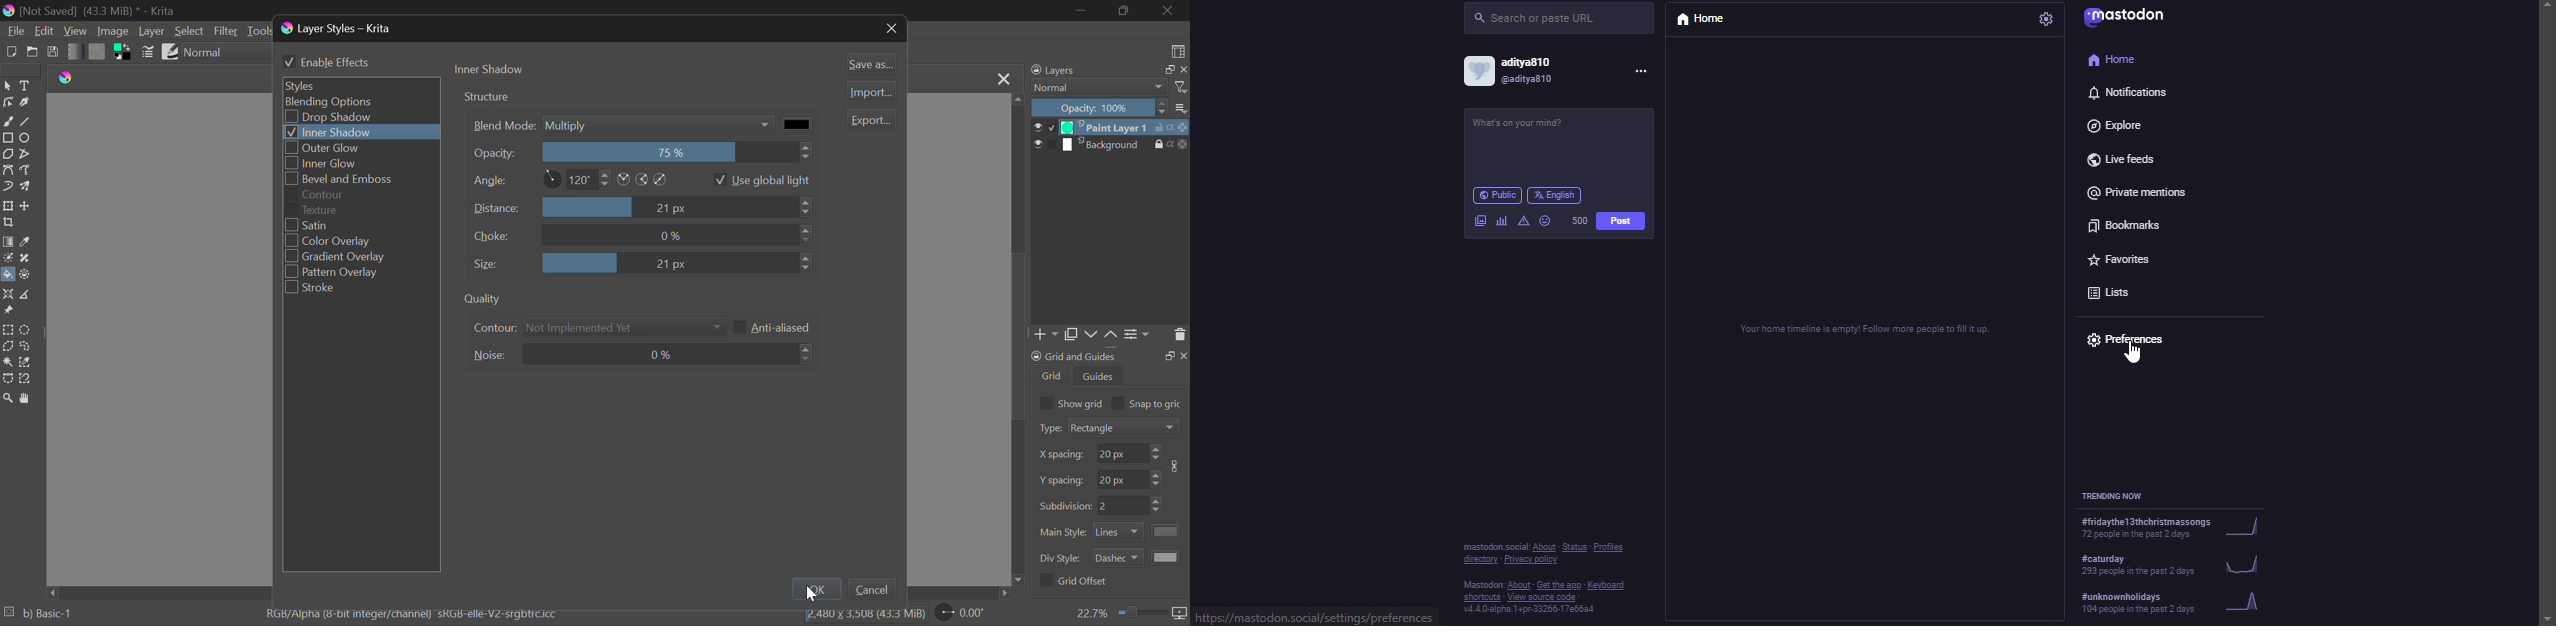 Image resolution: width=2576 pixels, height=644 pixels. Describe the element at coordinates (889, 26) in the screenshot. I see `Close` at that location.